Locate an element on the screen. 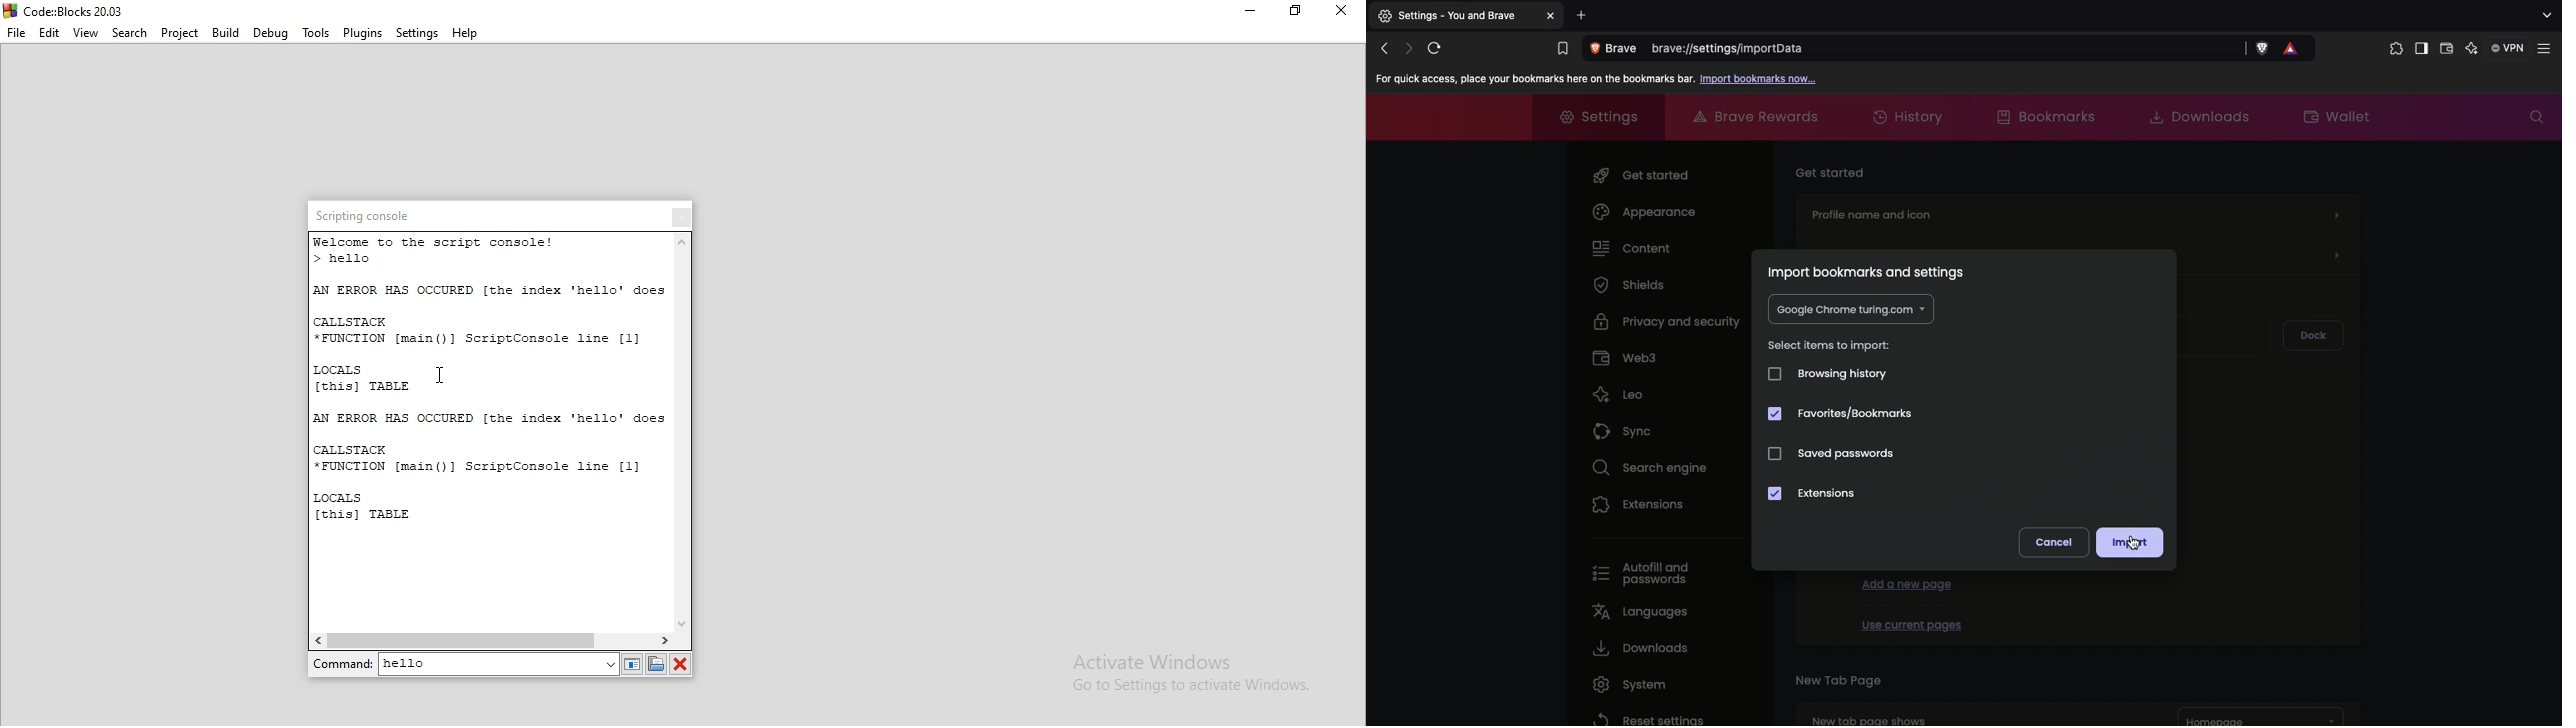 The image size is (2576, 728). scroll bar is located at coordinates (501, 639).